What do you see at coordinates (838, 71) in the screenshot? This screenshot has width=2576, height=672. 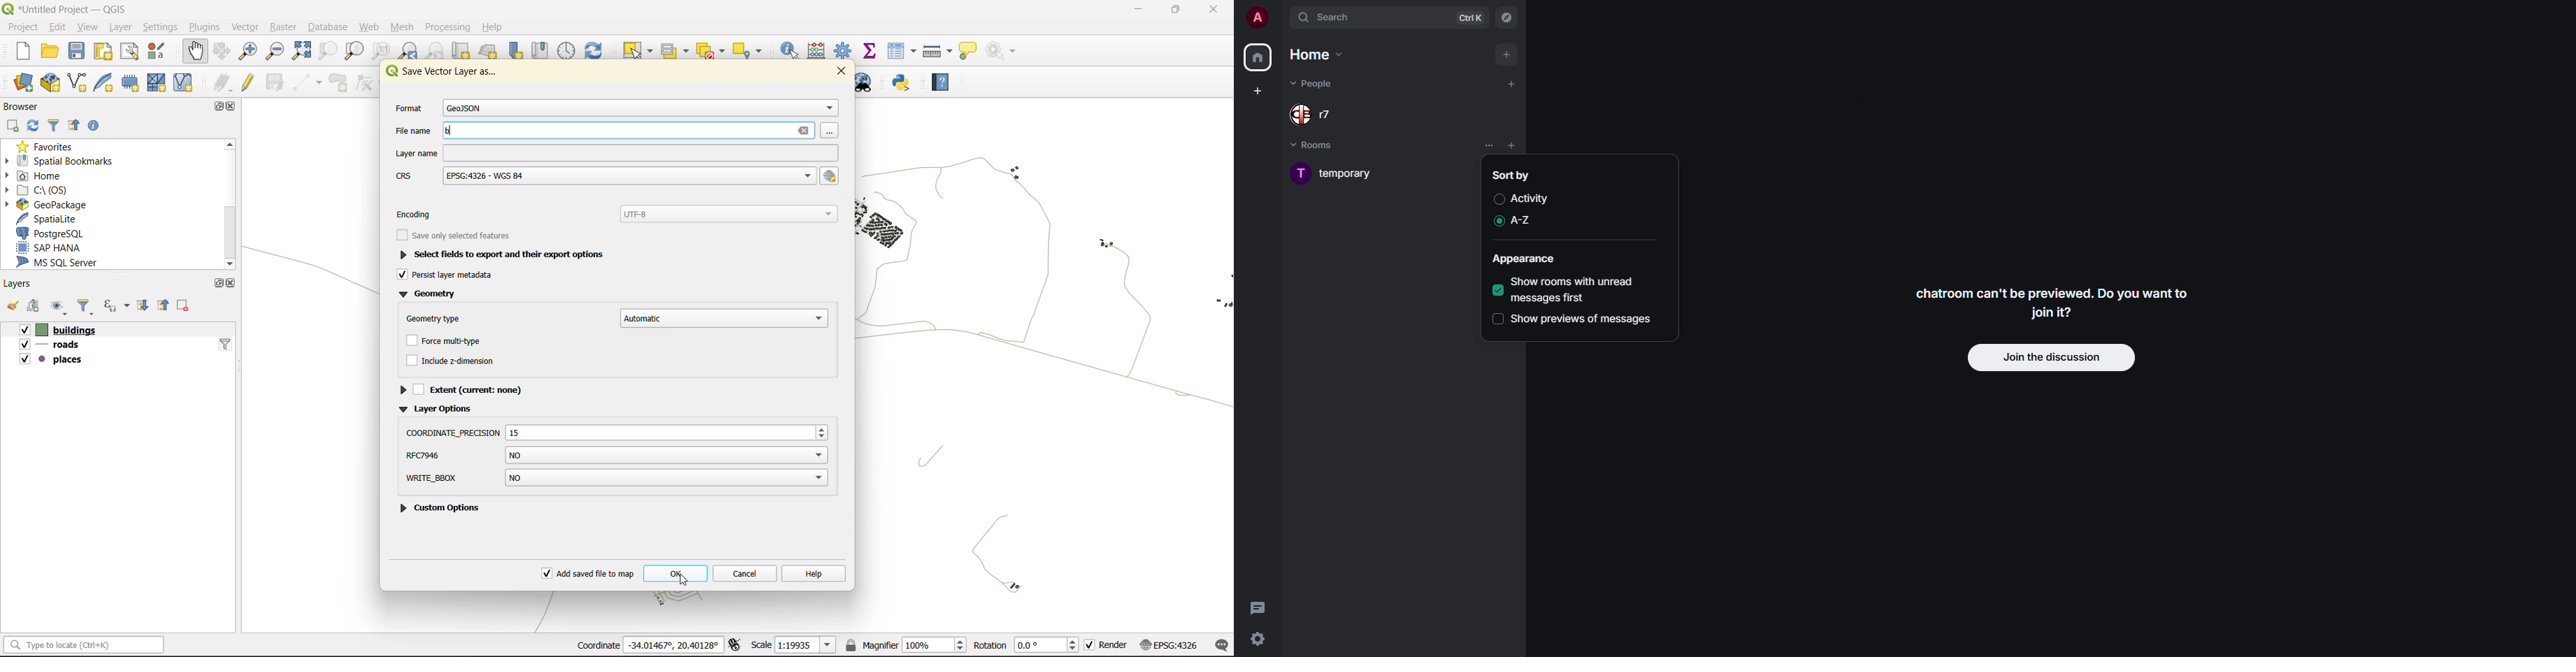 I see `close` at bounding box center [838, 71].